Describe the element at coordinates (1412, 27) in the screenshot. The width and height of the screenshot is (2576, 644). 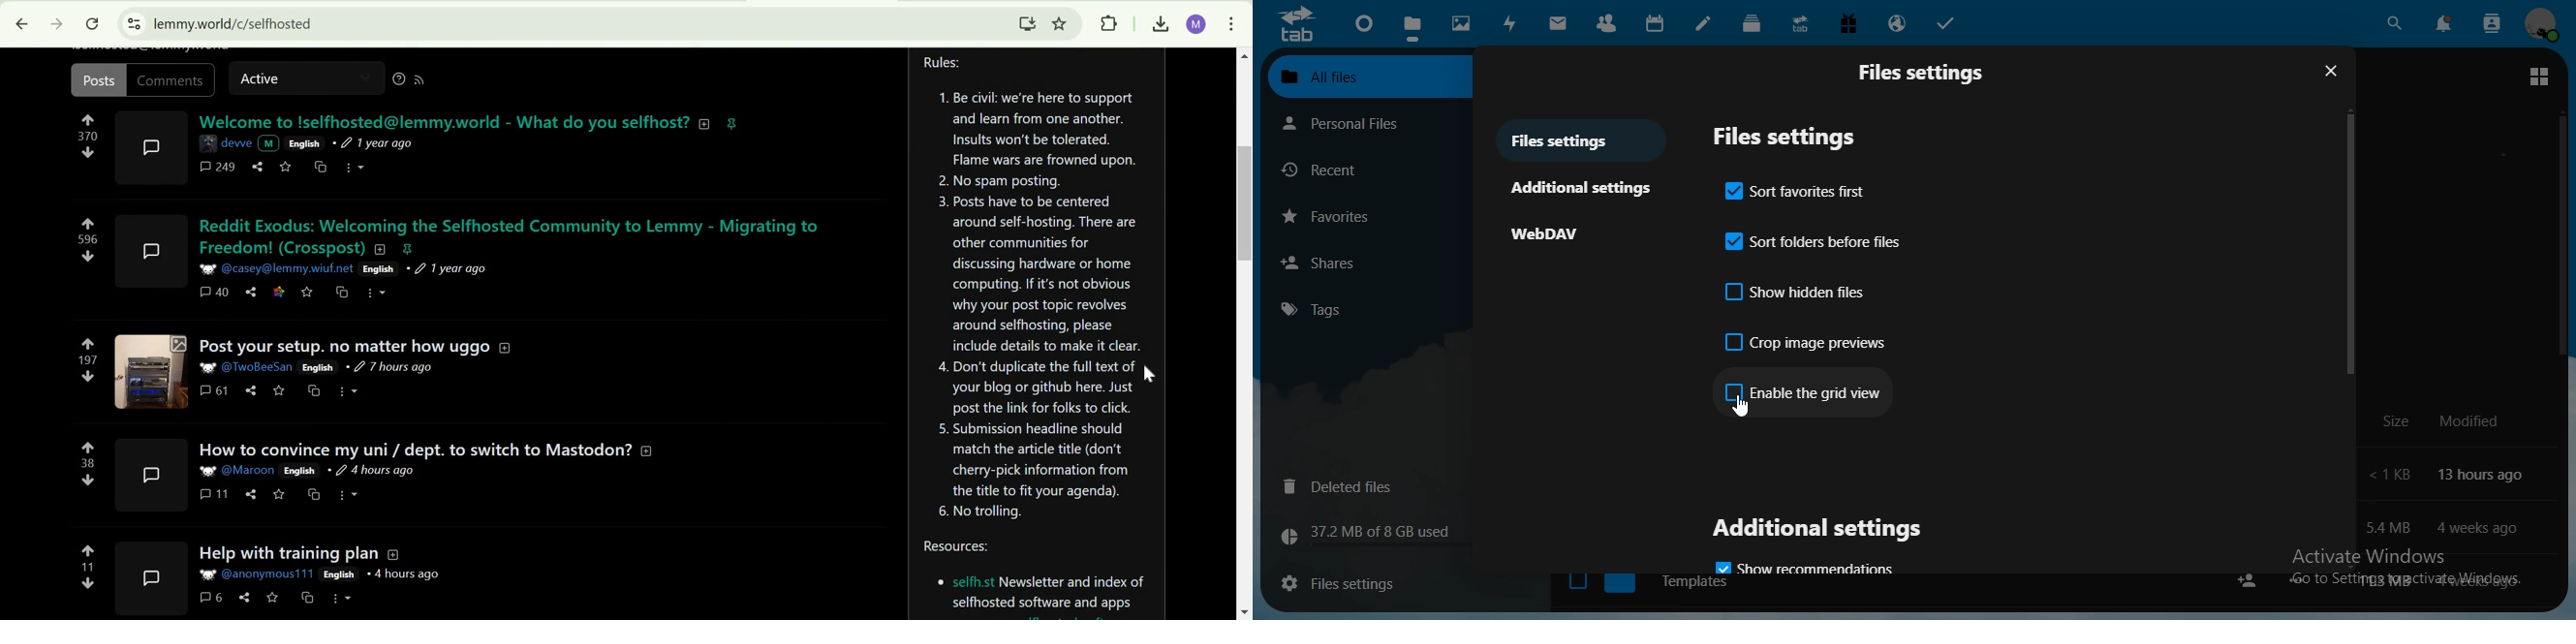
I see `files` at that location.